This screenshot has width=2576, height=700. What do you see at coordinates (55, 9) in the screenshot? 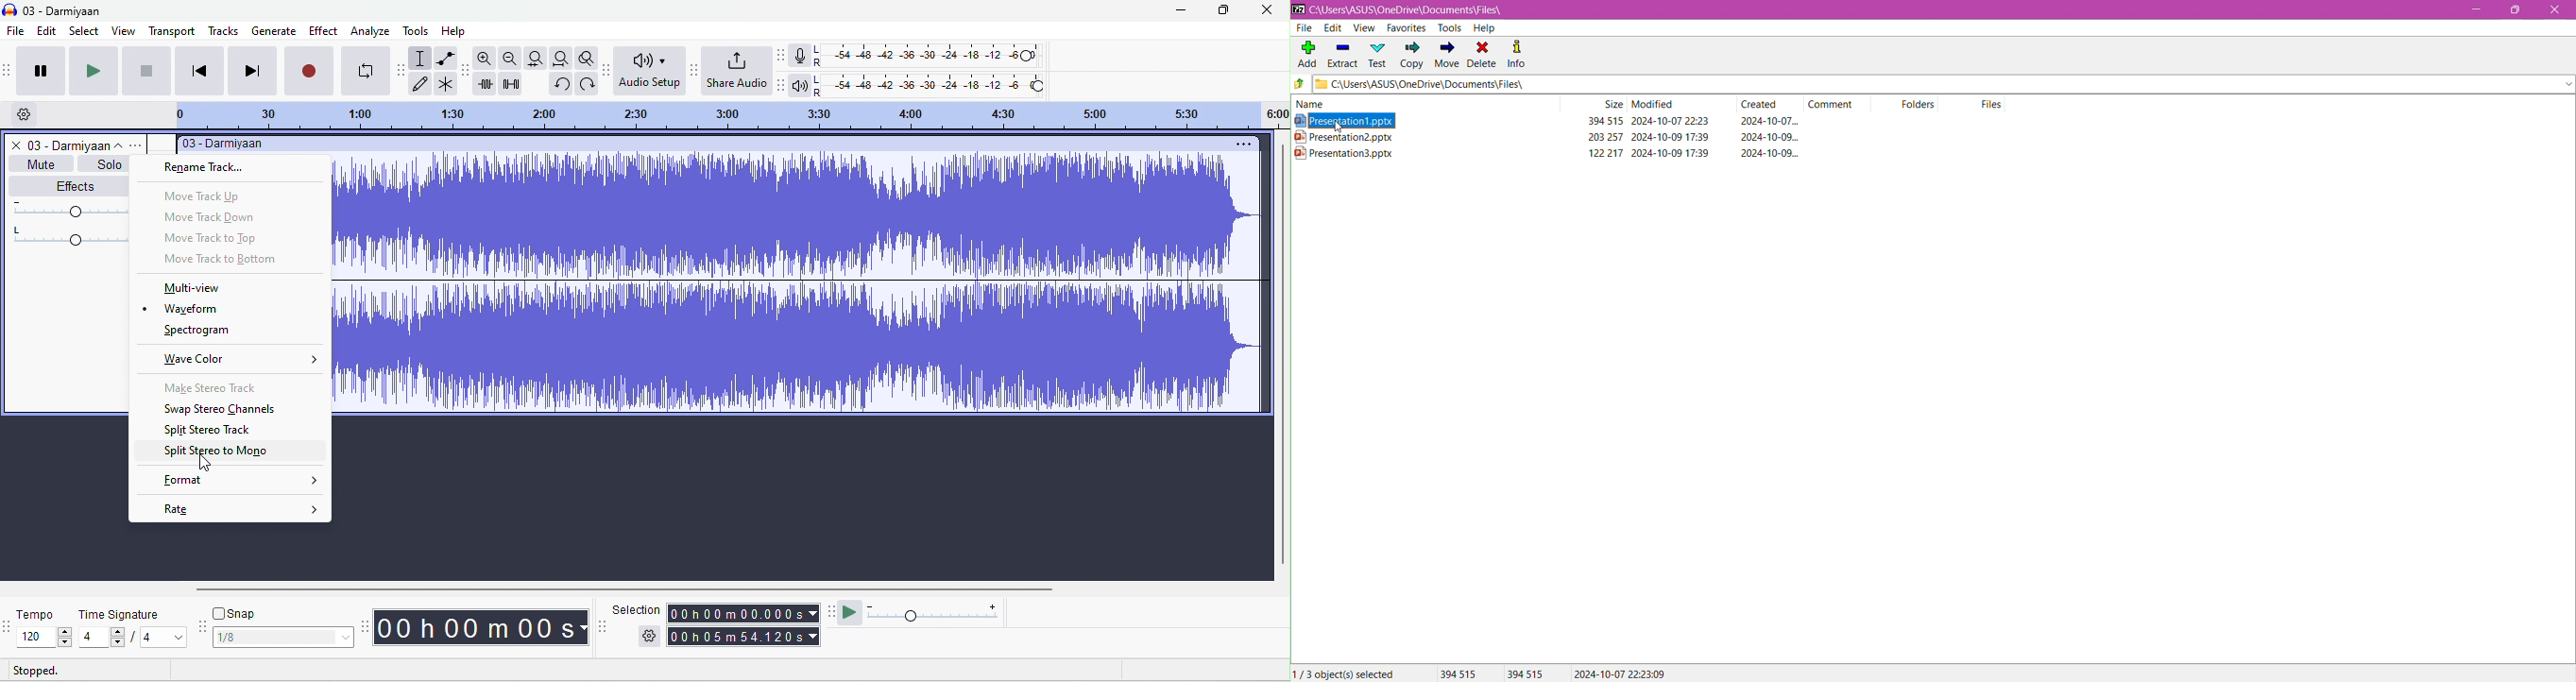
I see `title` at bounding box center [55, 9].